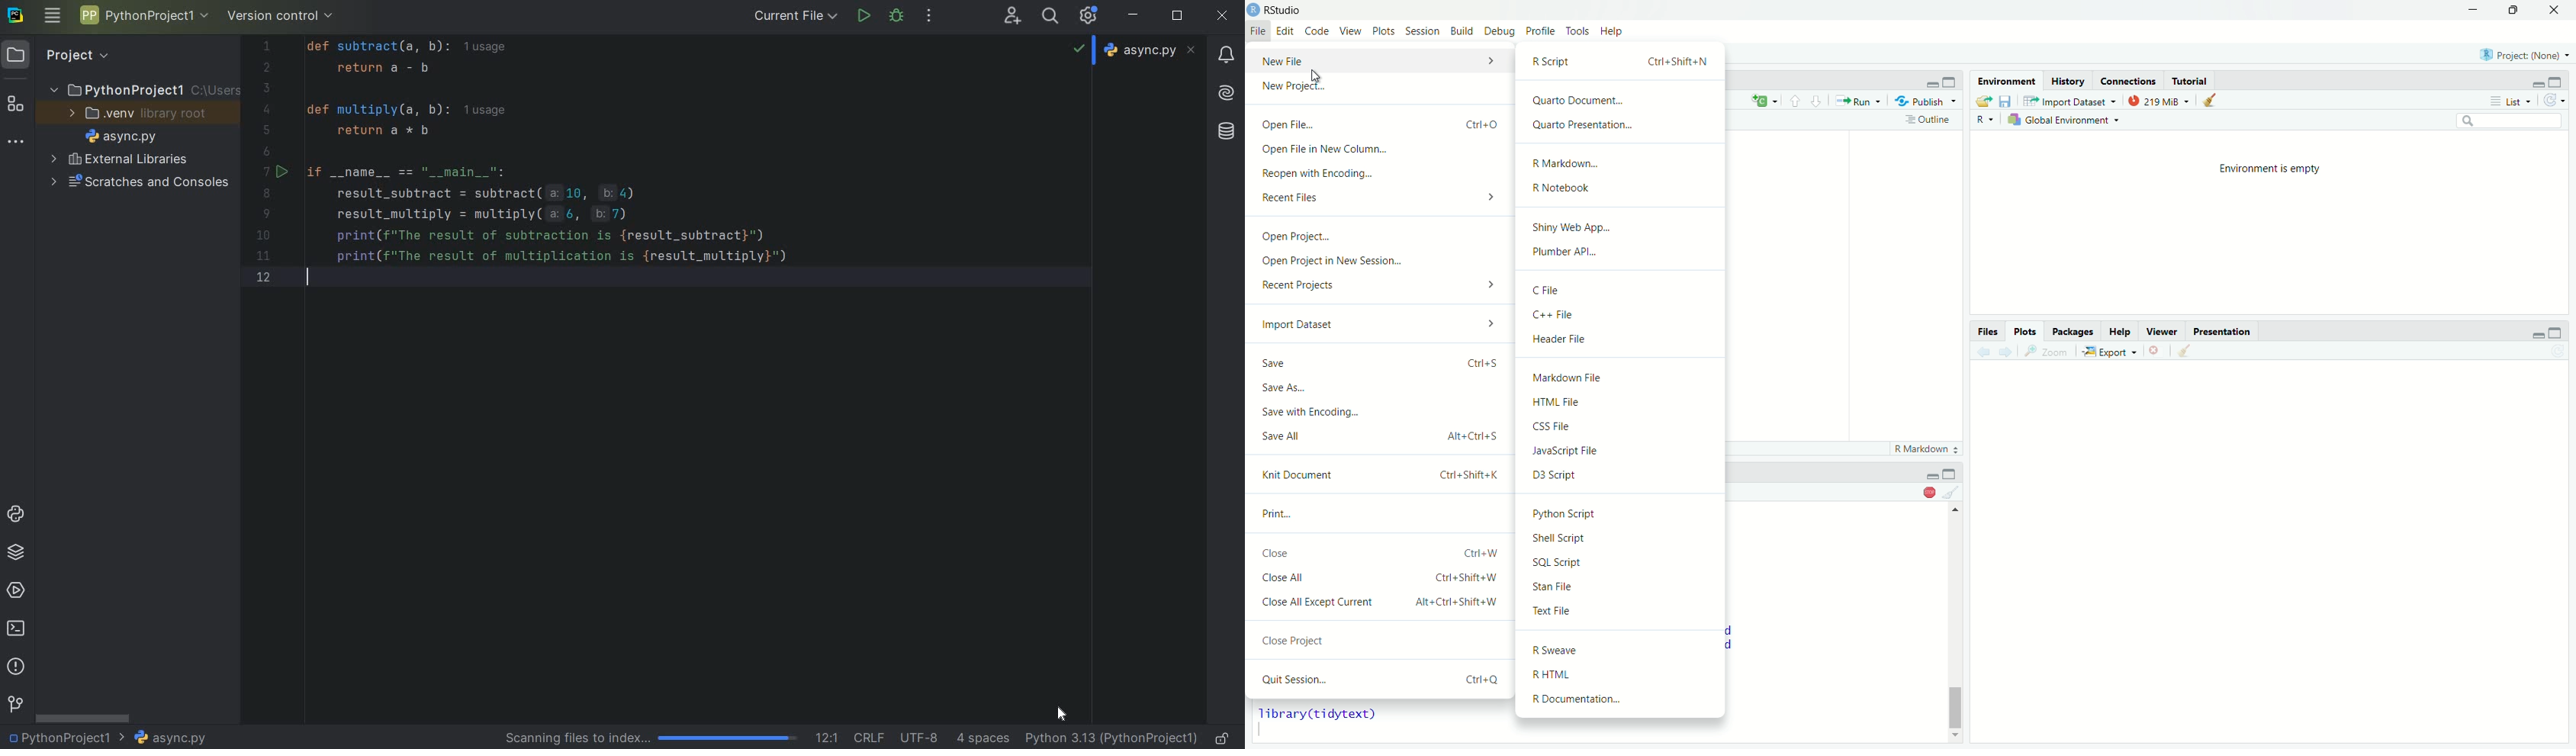  Describe the element at coordinates (2158, 352) in the screenshot. I see `remove the current plot` at that location.